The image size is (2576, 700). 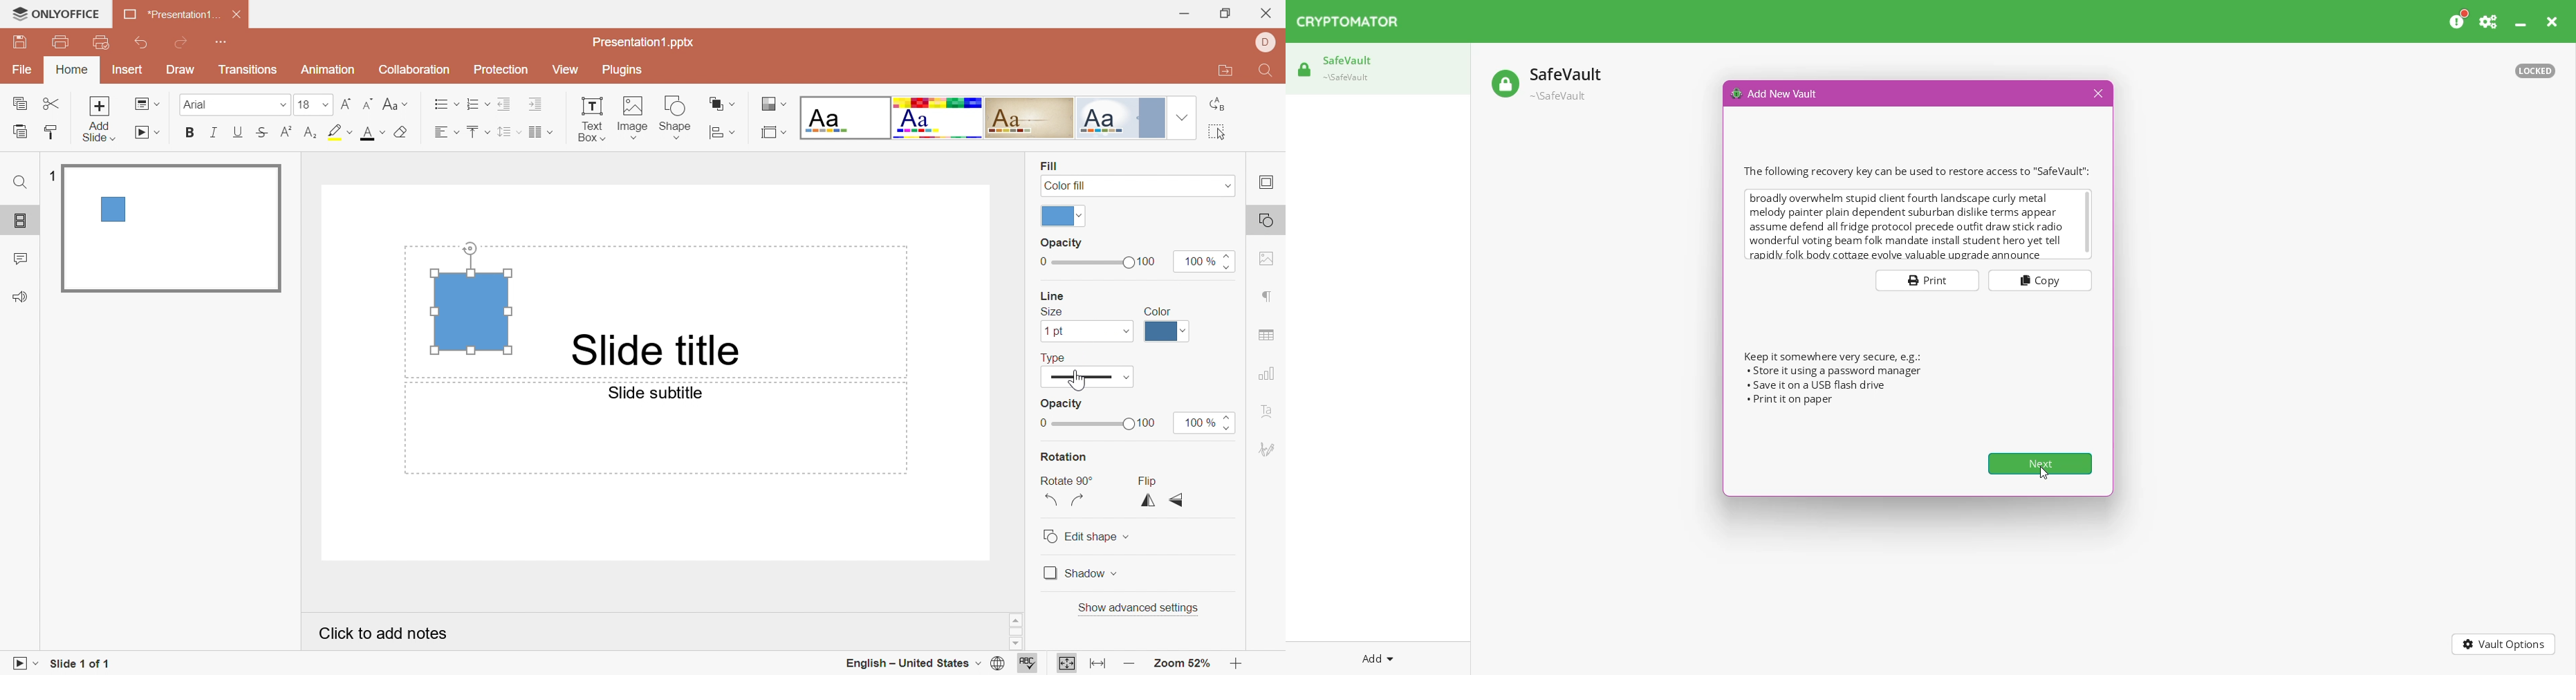 I want to click on Start slideshow, so click(x=149, y=133).